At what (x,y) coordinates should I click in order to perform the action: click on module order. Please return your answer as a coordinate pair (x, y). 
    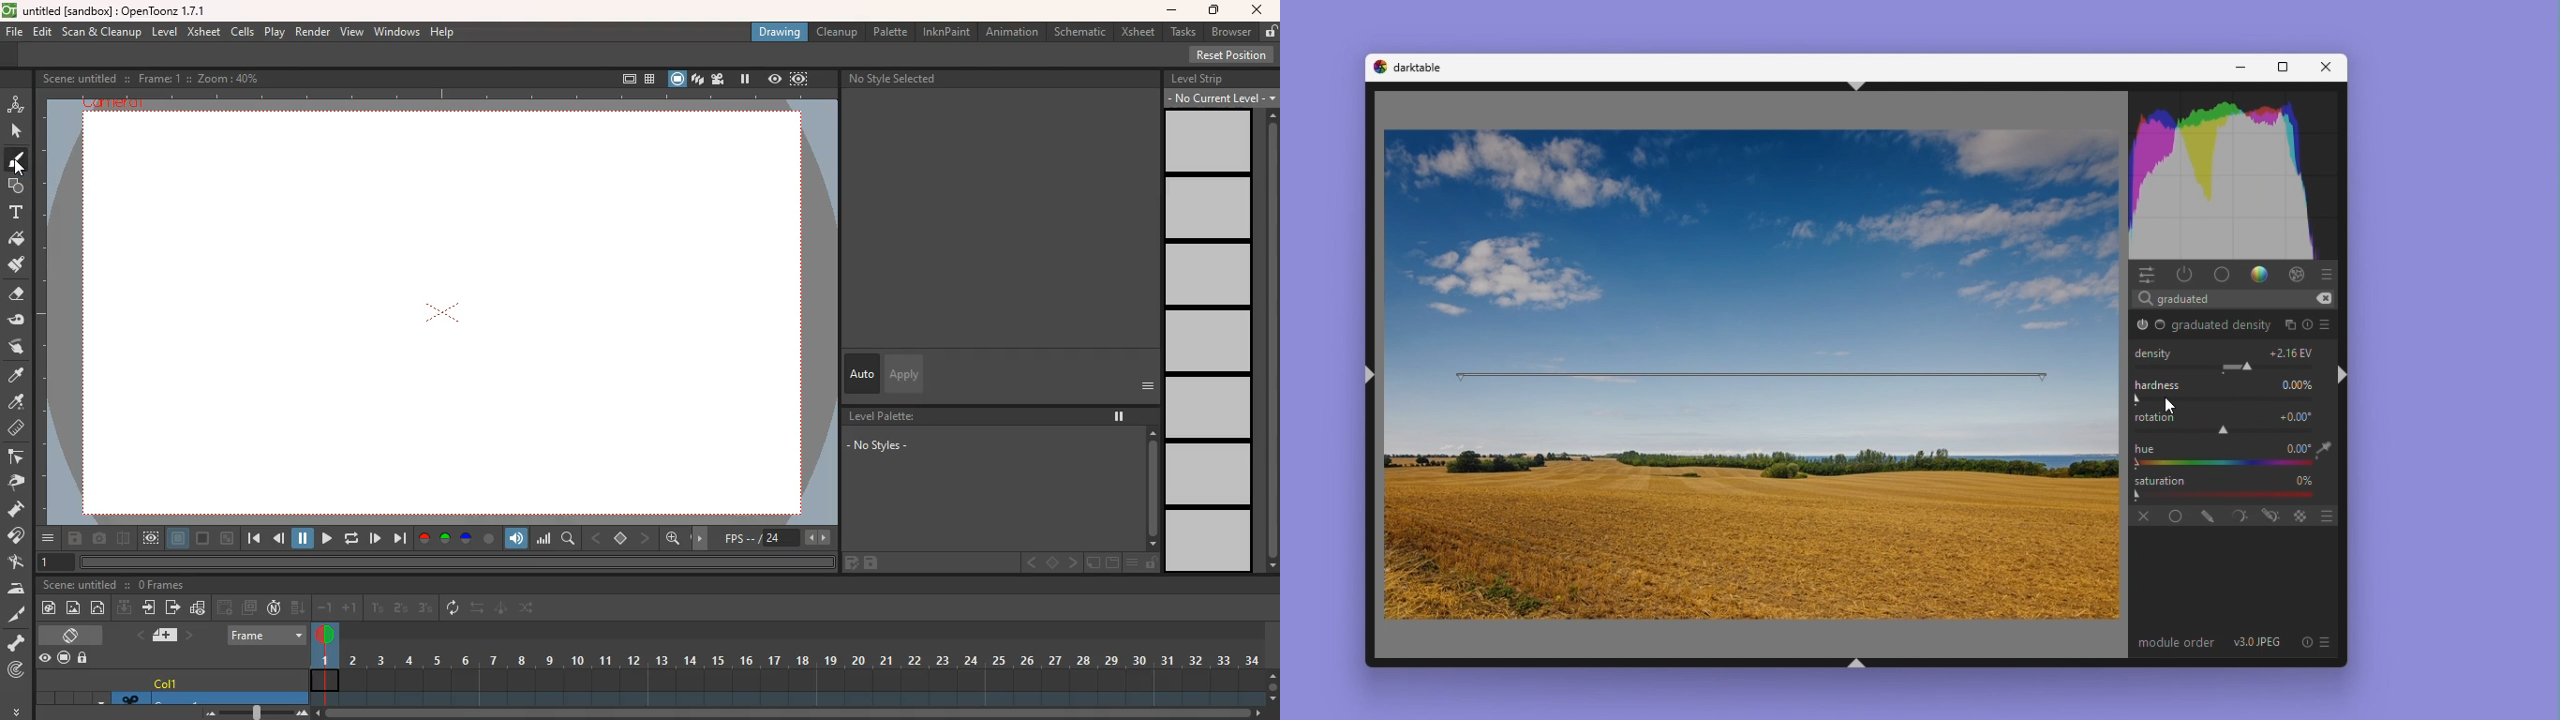
    Looking at the image, I should click on (2176, 643).